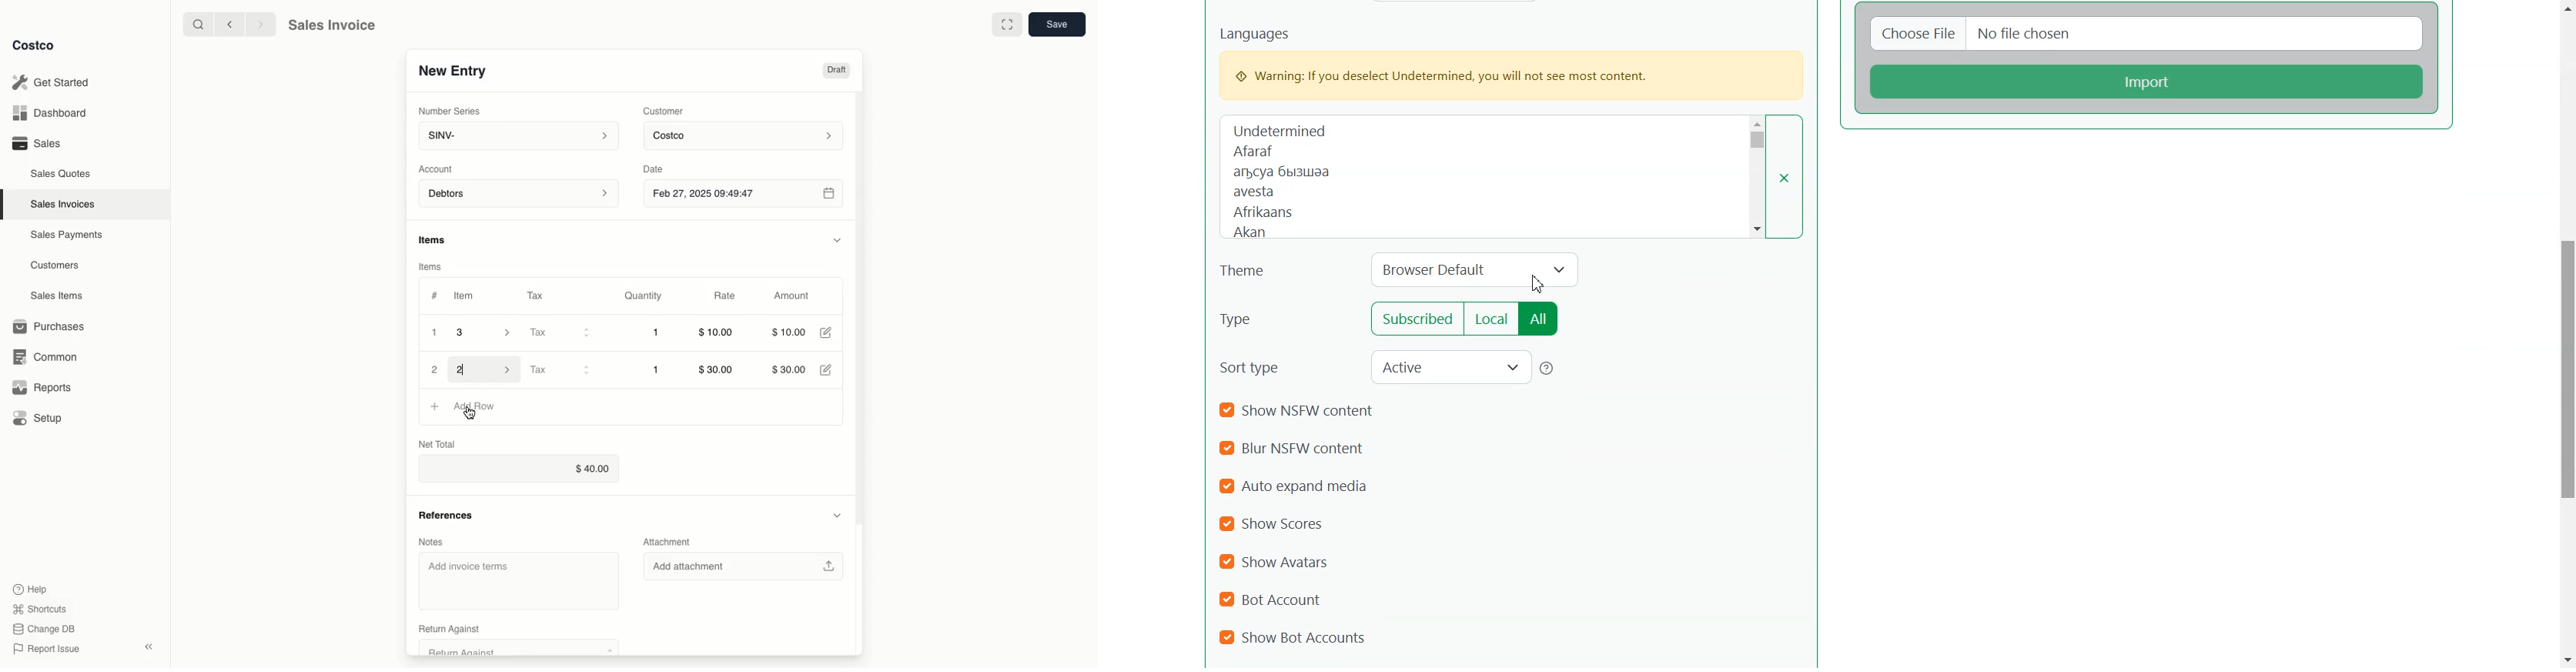  What do you see at coordinates (40, 387) in the screenshot?
I see `Reports` at bounding box center [40, 387].